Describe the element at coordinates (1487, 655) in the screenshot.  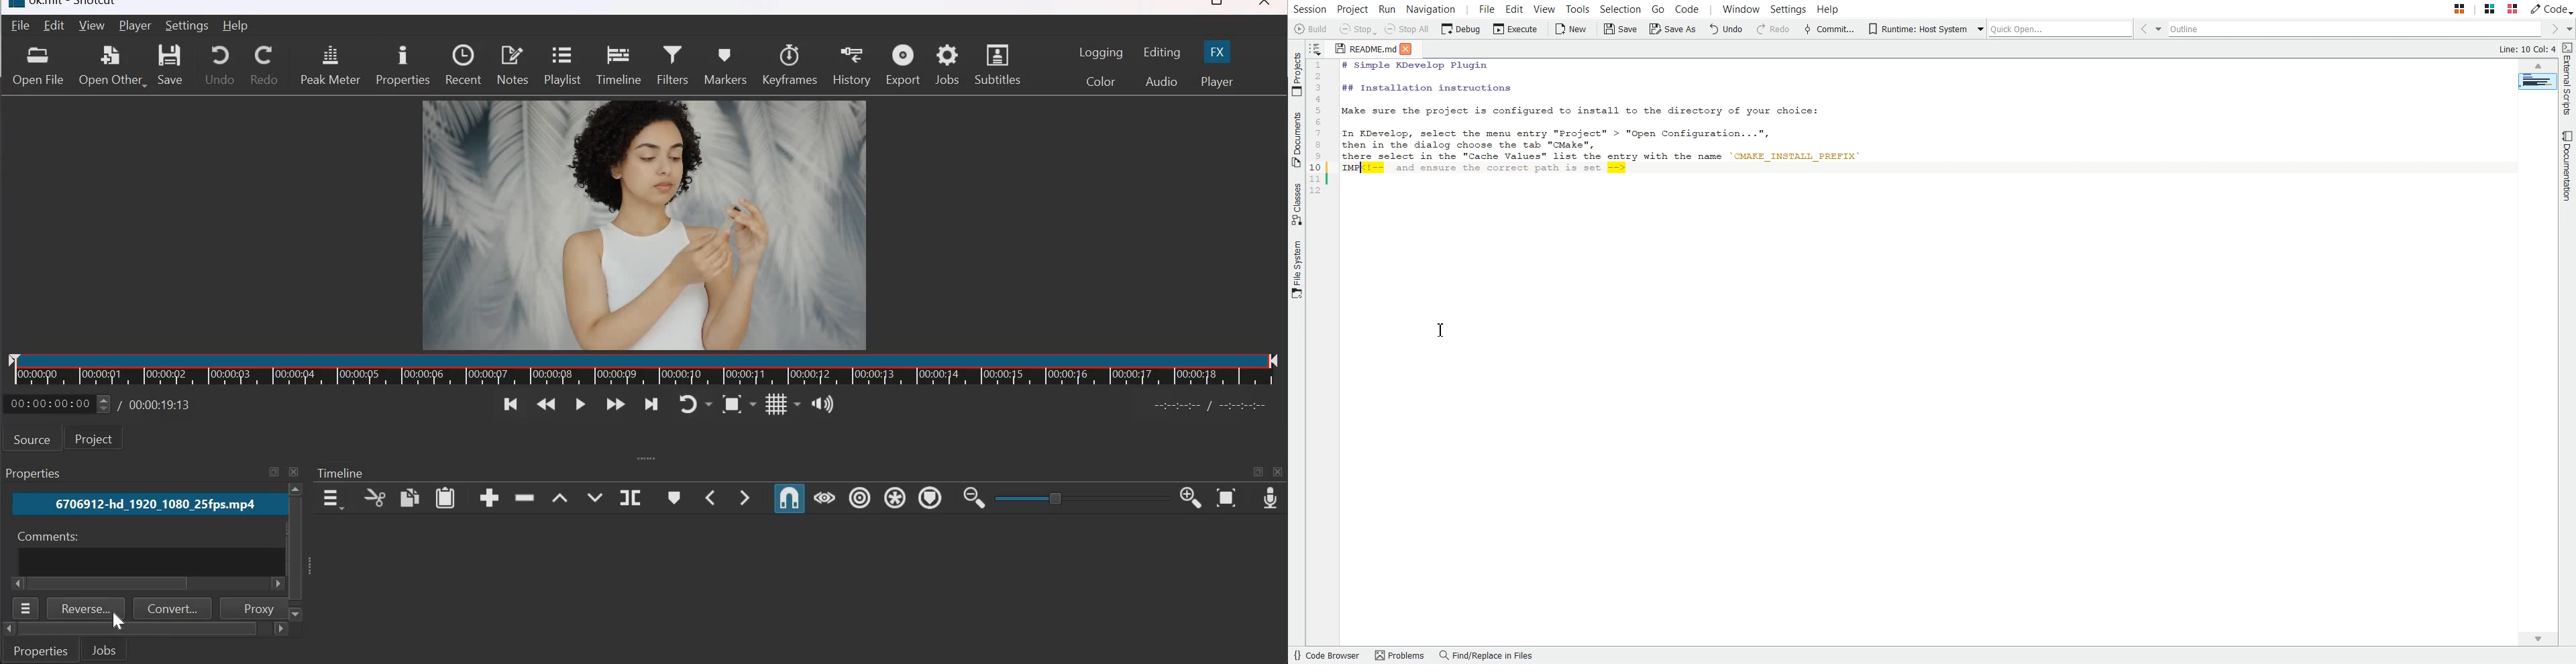
I see `Find/Replace in Files` at that location.